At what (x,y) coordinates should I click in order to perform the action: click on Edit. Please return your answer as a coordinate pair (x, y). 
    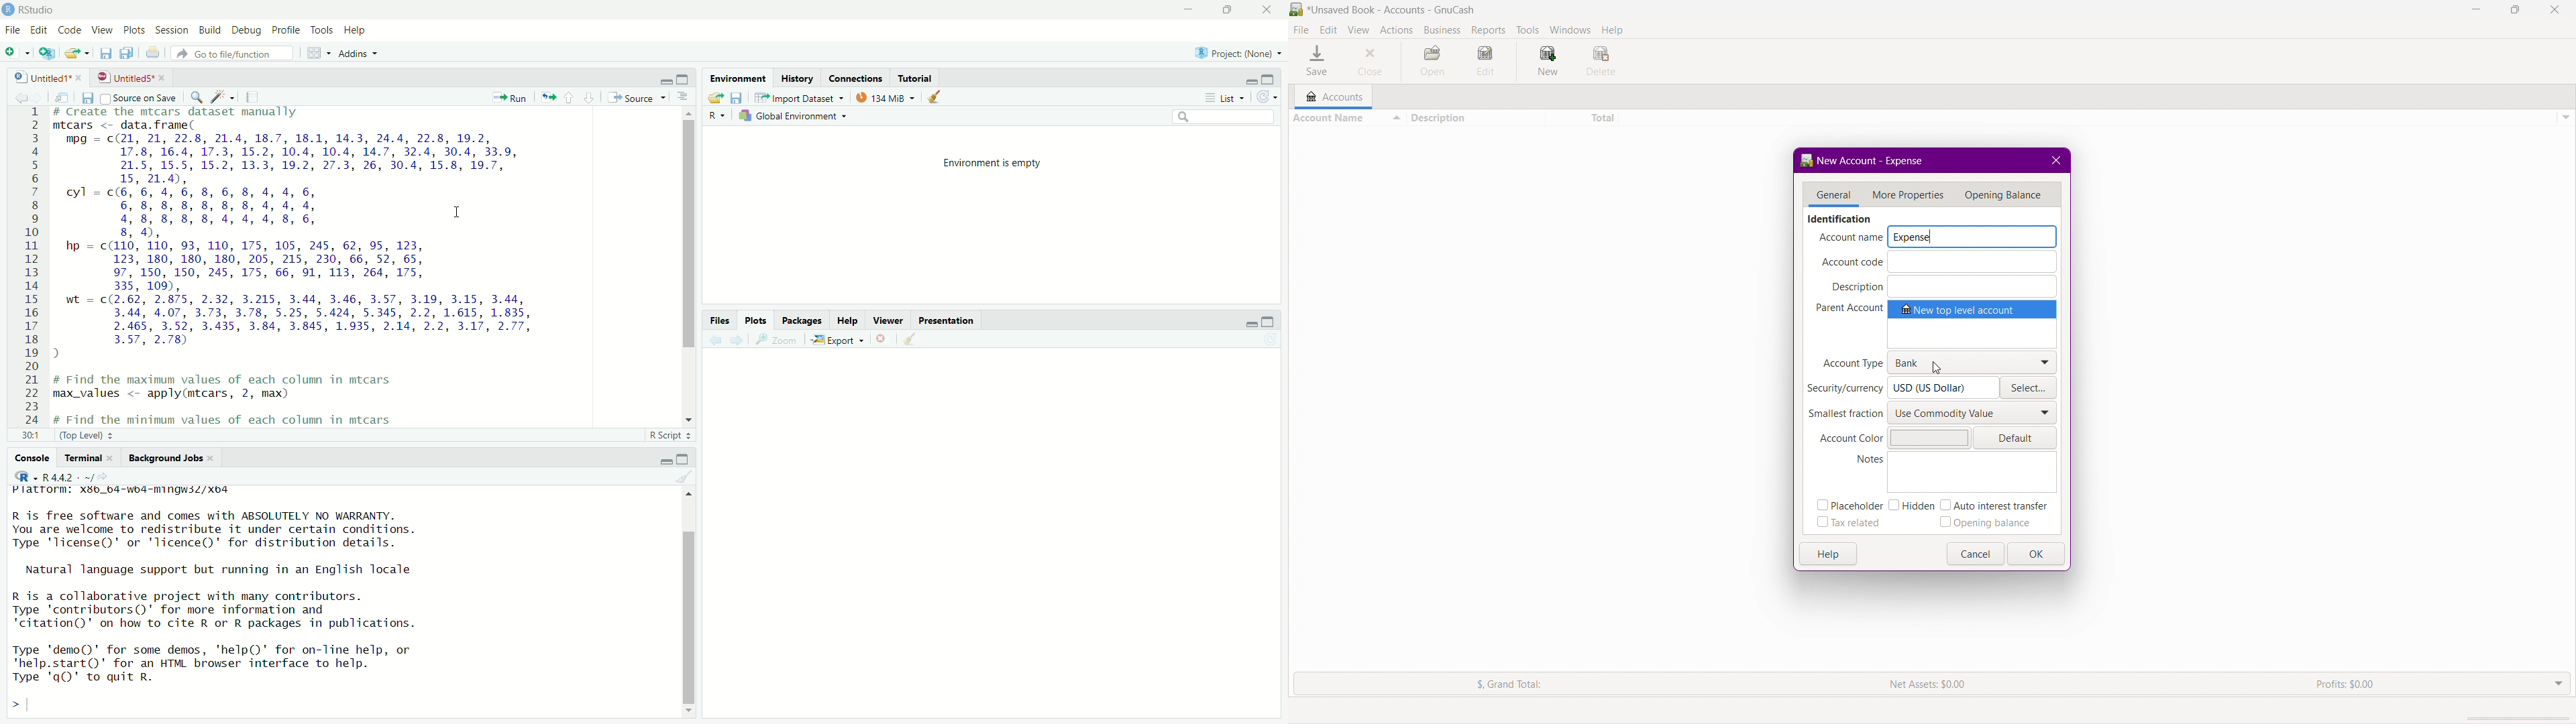
    Looking at the image, I should click on (40, 29).